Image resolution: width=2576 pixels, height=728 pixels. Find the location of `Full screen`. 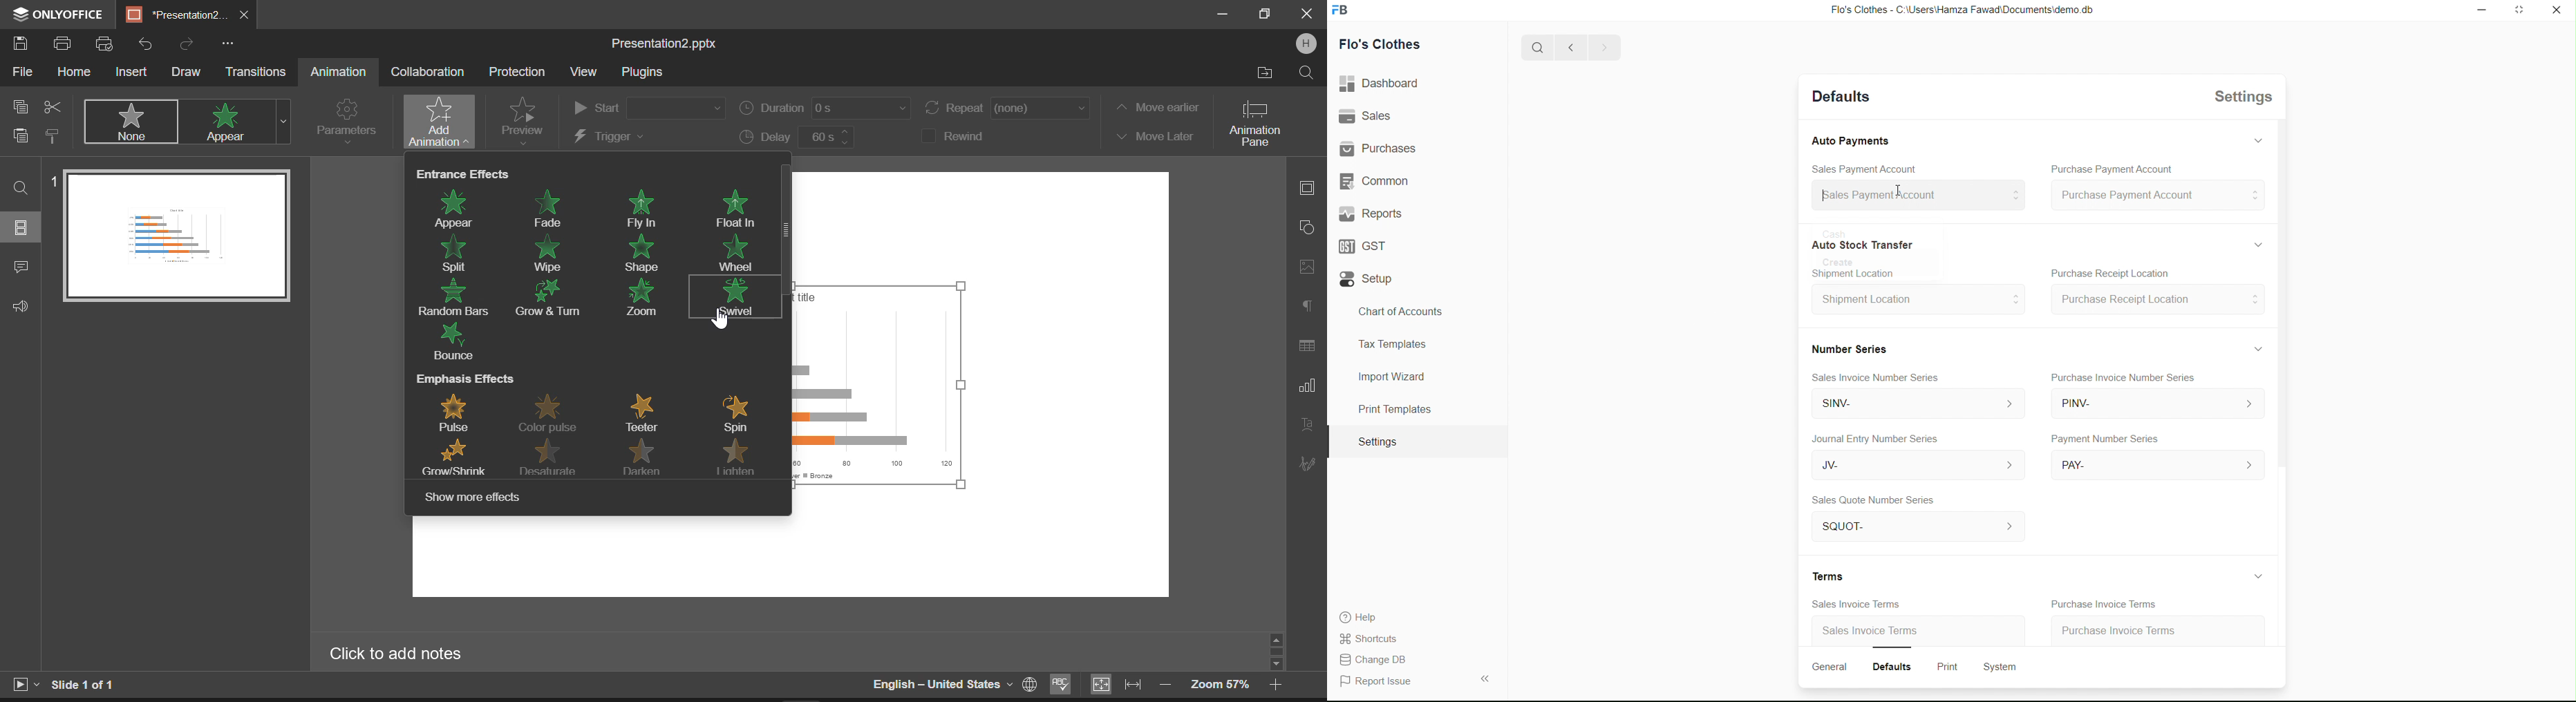

Full screen is located at coordinates (2520, 11).